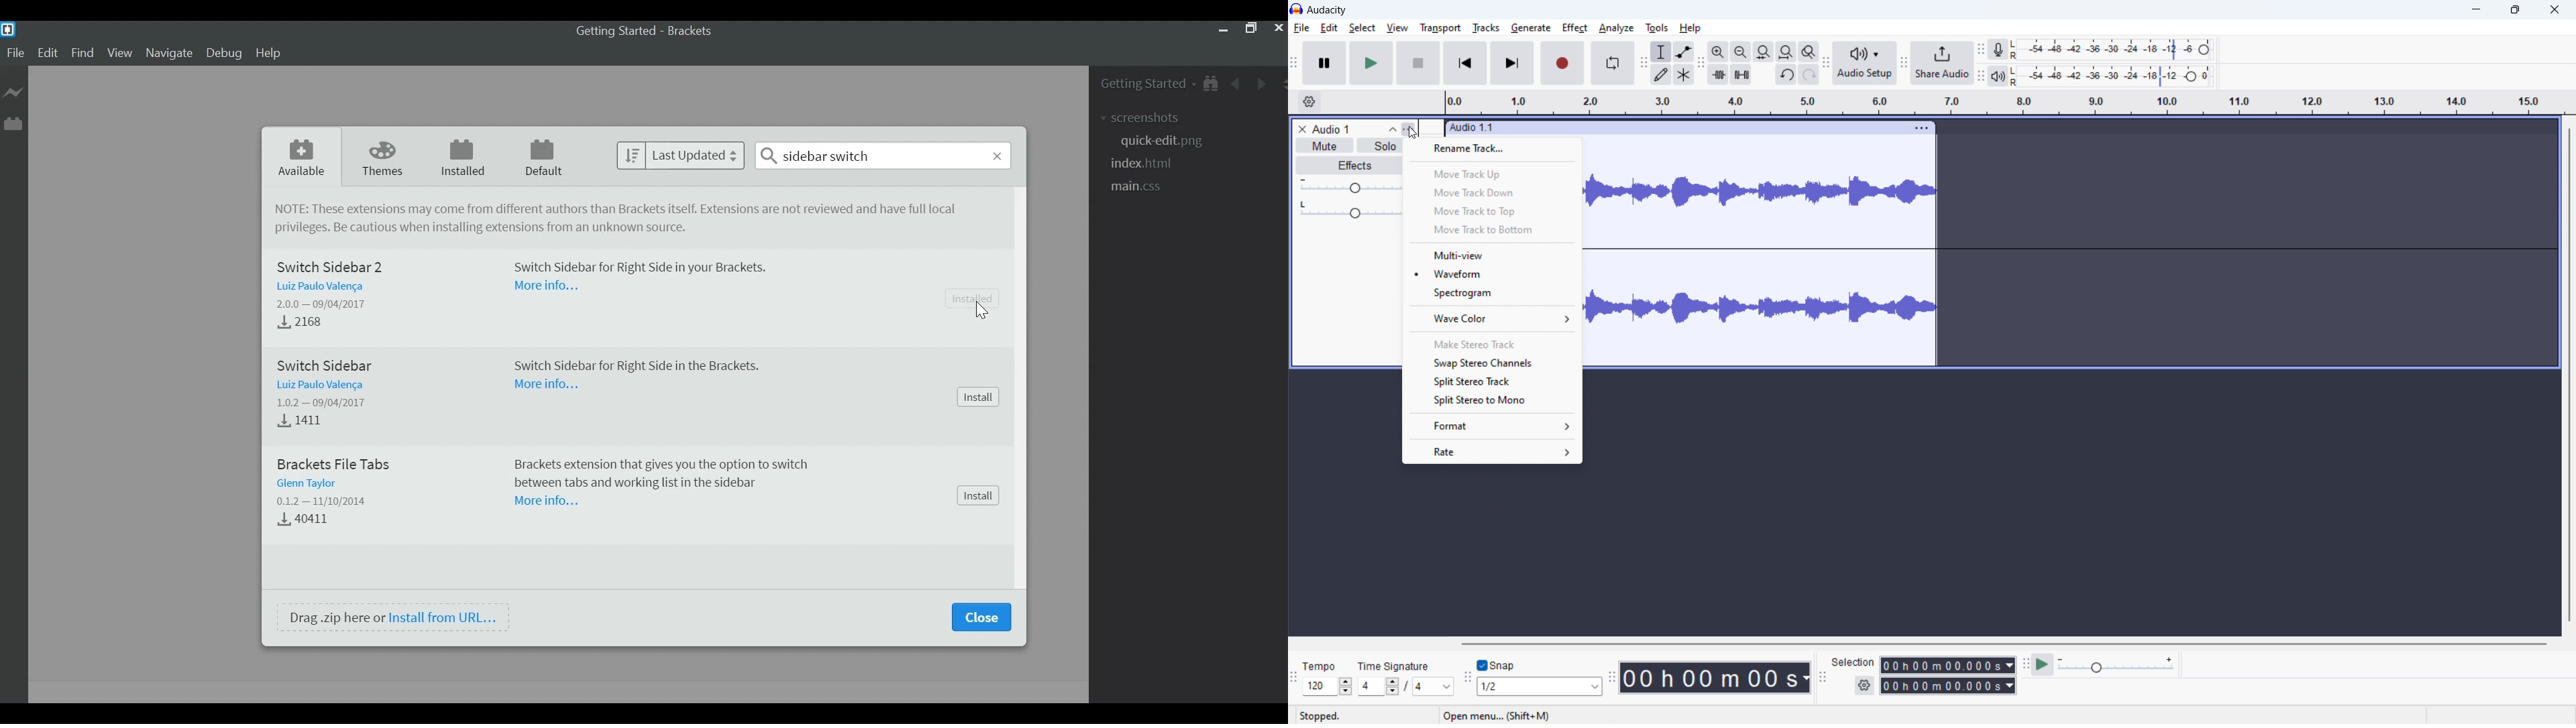 Image resolution: width=2576 pixels, height=728 pixels. I want to click on Glenn Taylor, so click(312, 483).